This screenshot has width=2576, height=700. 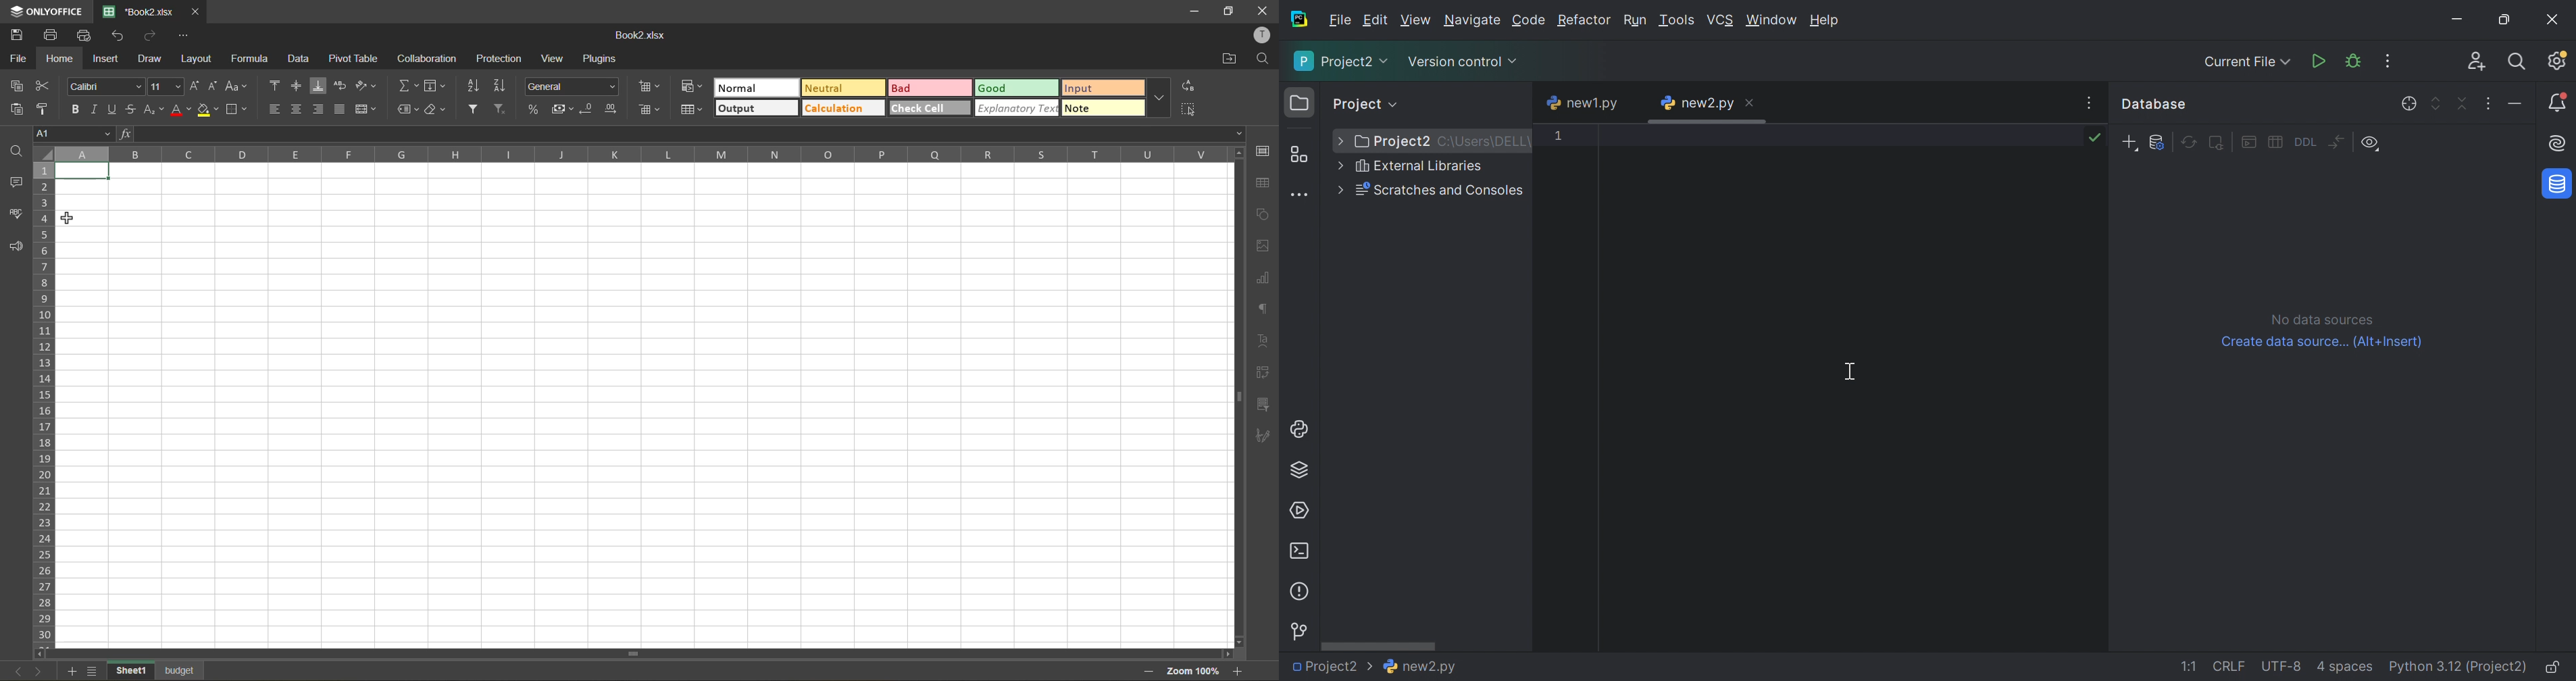 What do you see at coordinates (69, 672) in the screenshot?
I see `add sheet` at bounding box center [69, 672].